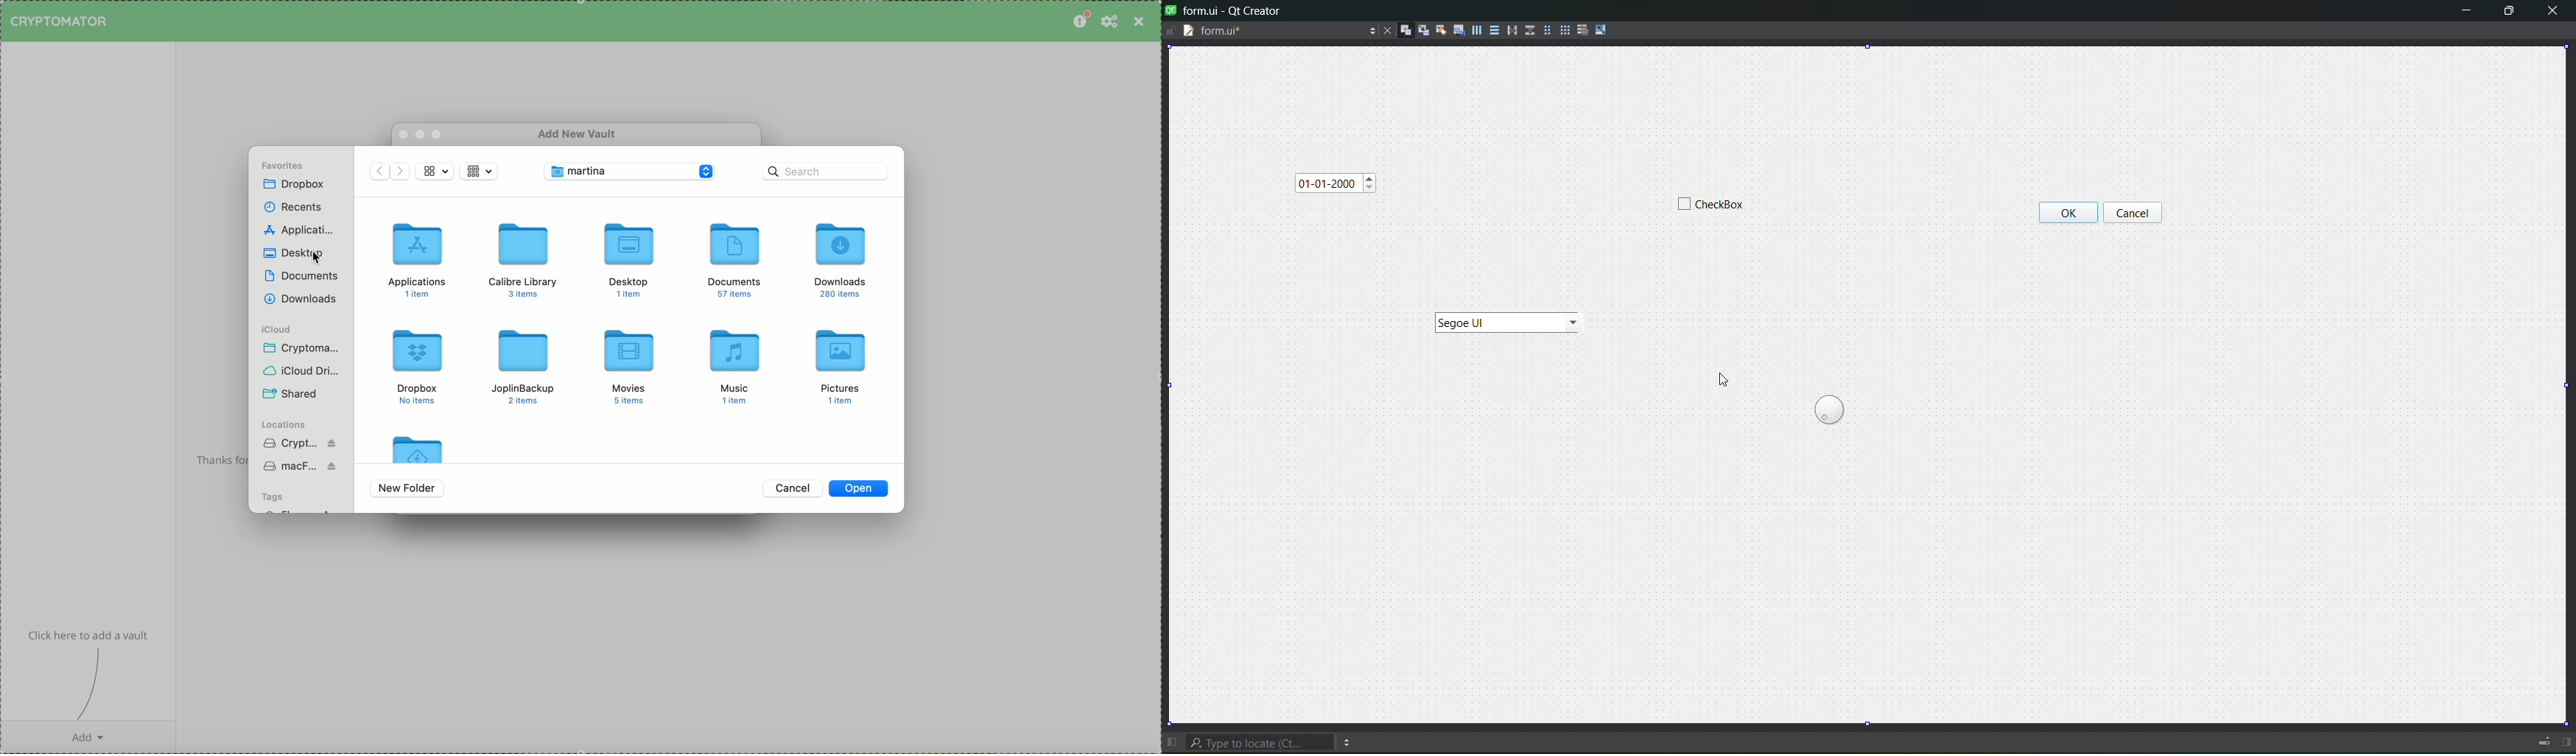 The height and width of the screenshot is (756, 2576). Describe the element at coordinates (2544, 741) in the screenshot. I see `progress details` at that location.